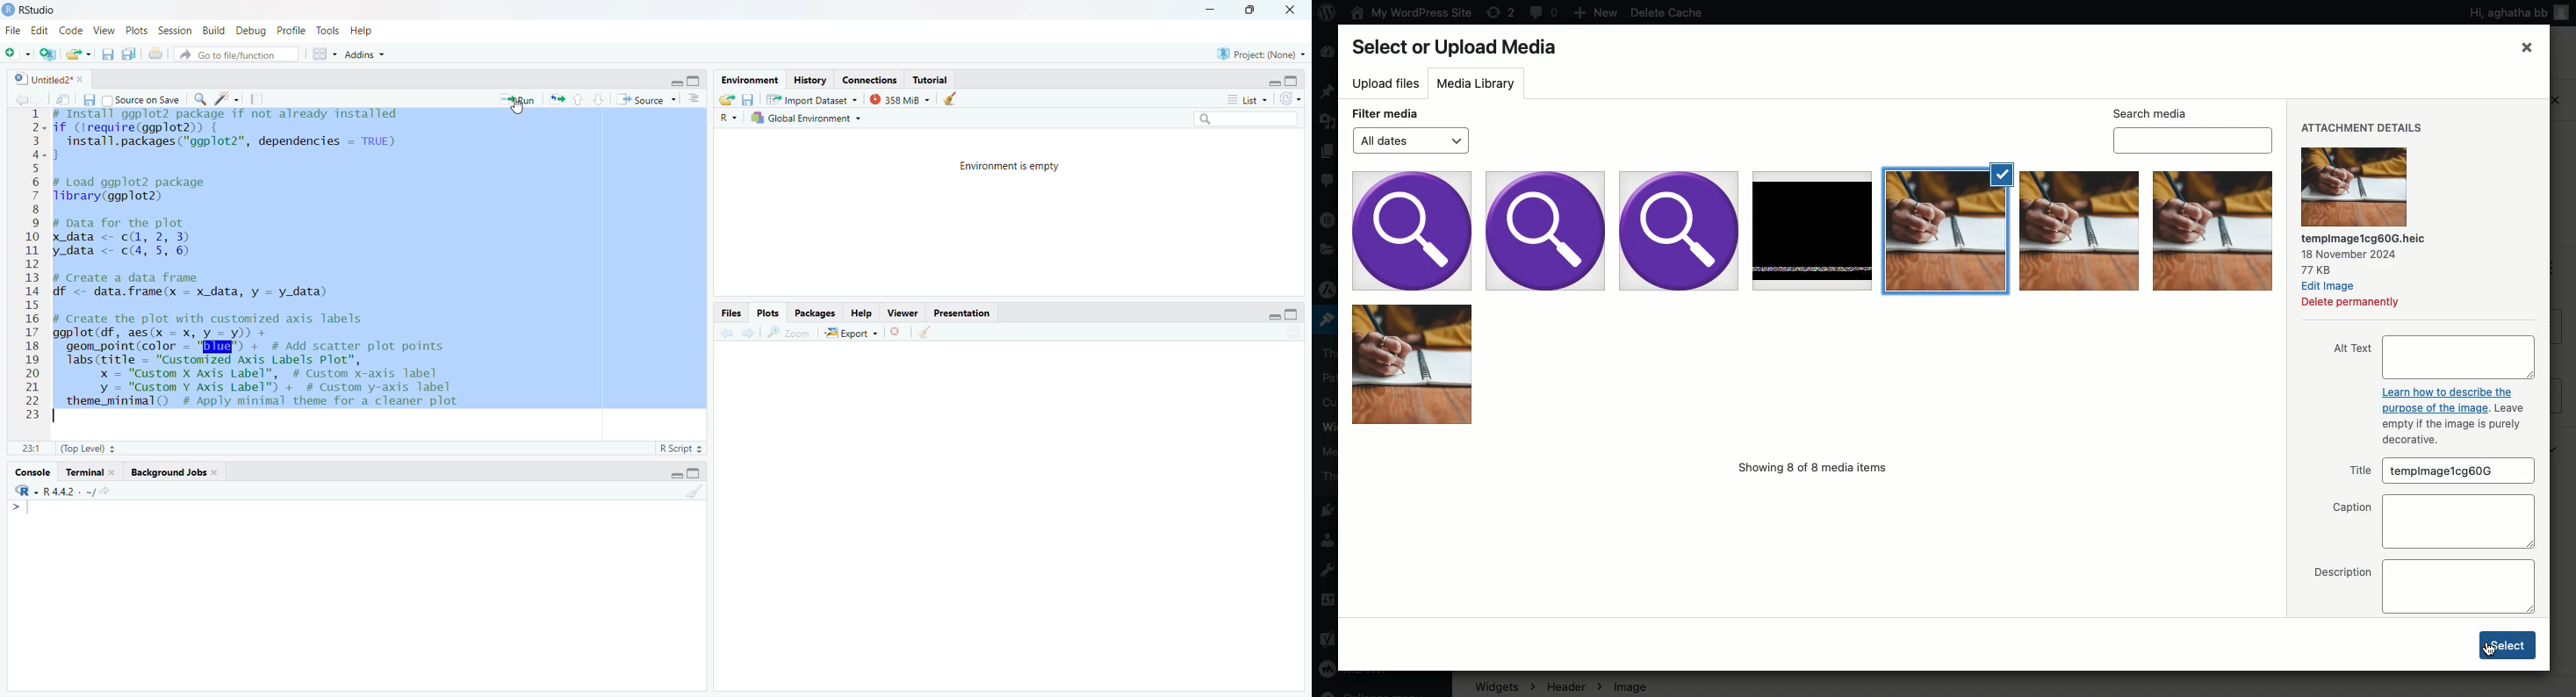 This screenshot has width=2576, height=700. Describe the element at coordinates (901, 100) in the screenshot. I see `© 363 MmiB +` at that location.